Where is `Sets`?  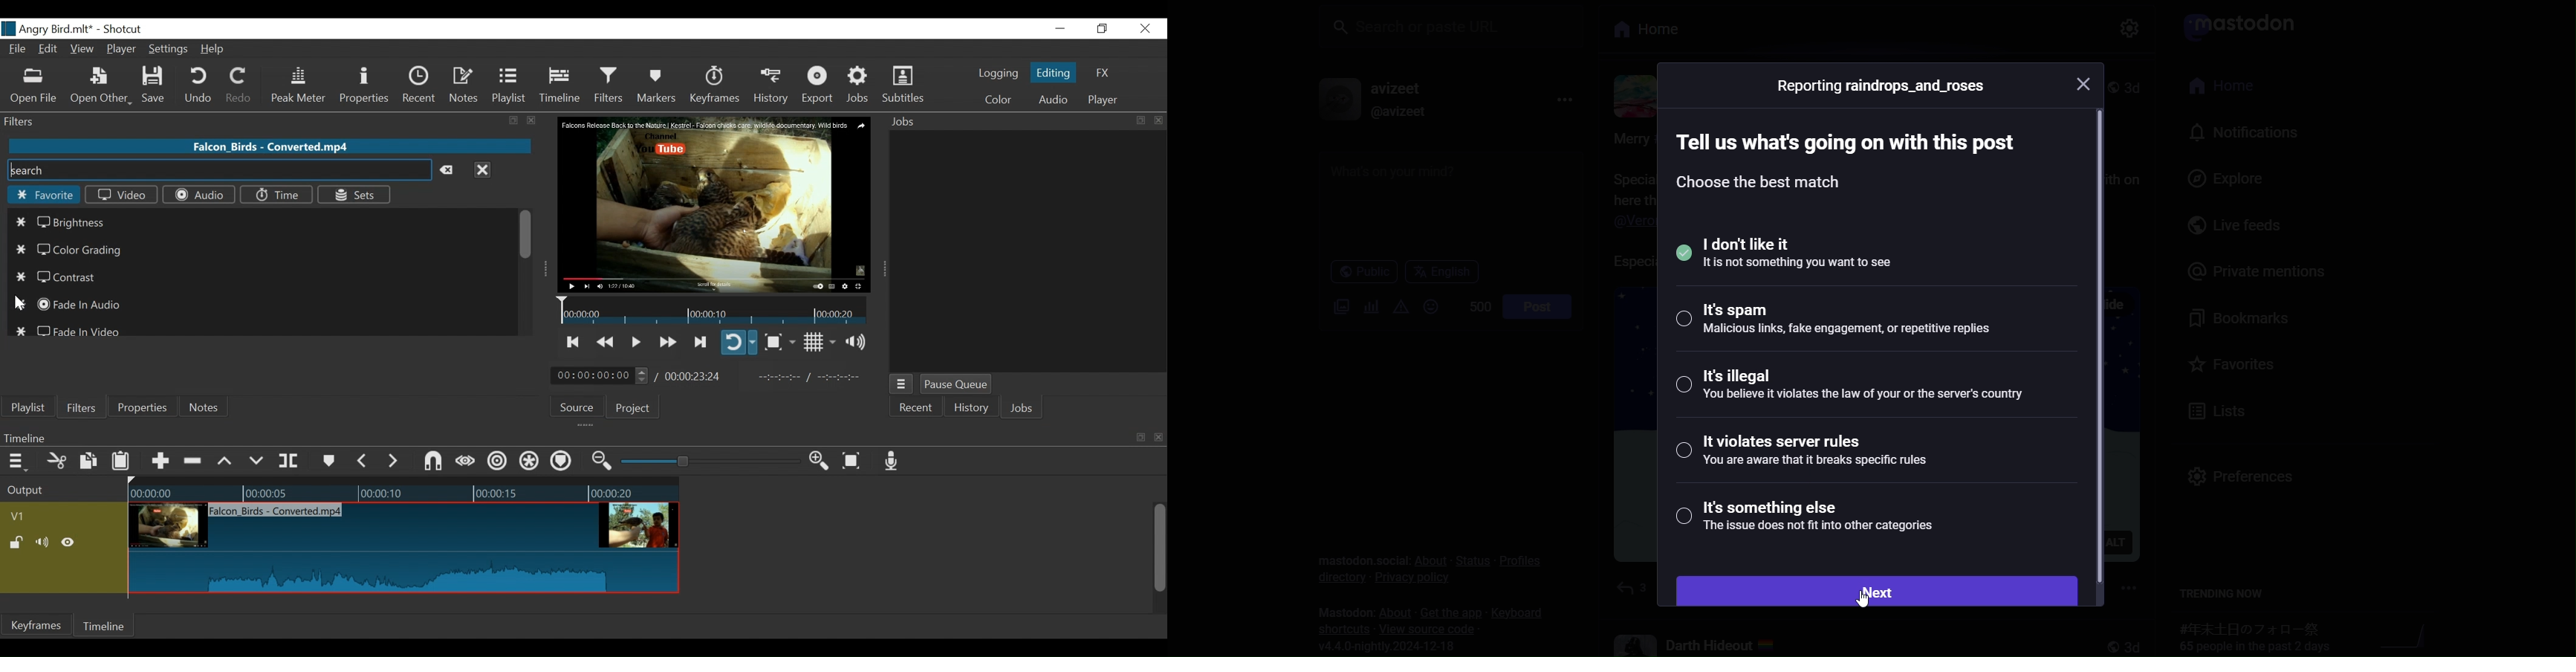 Sets is located at coordinates (353, 194).